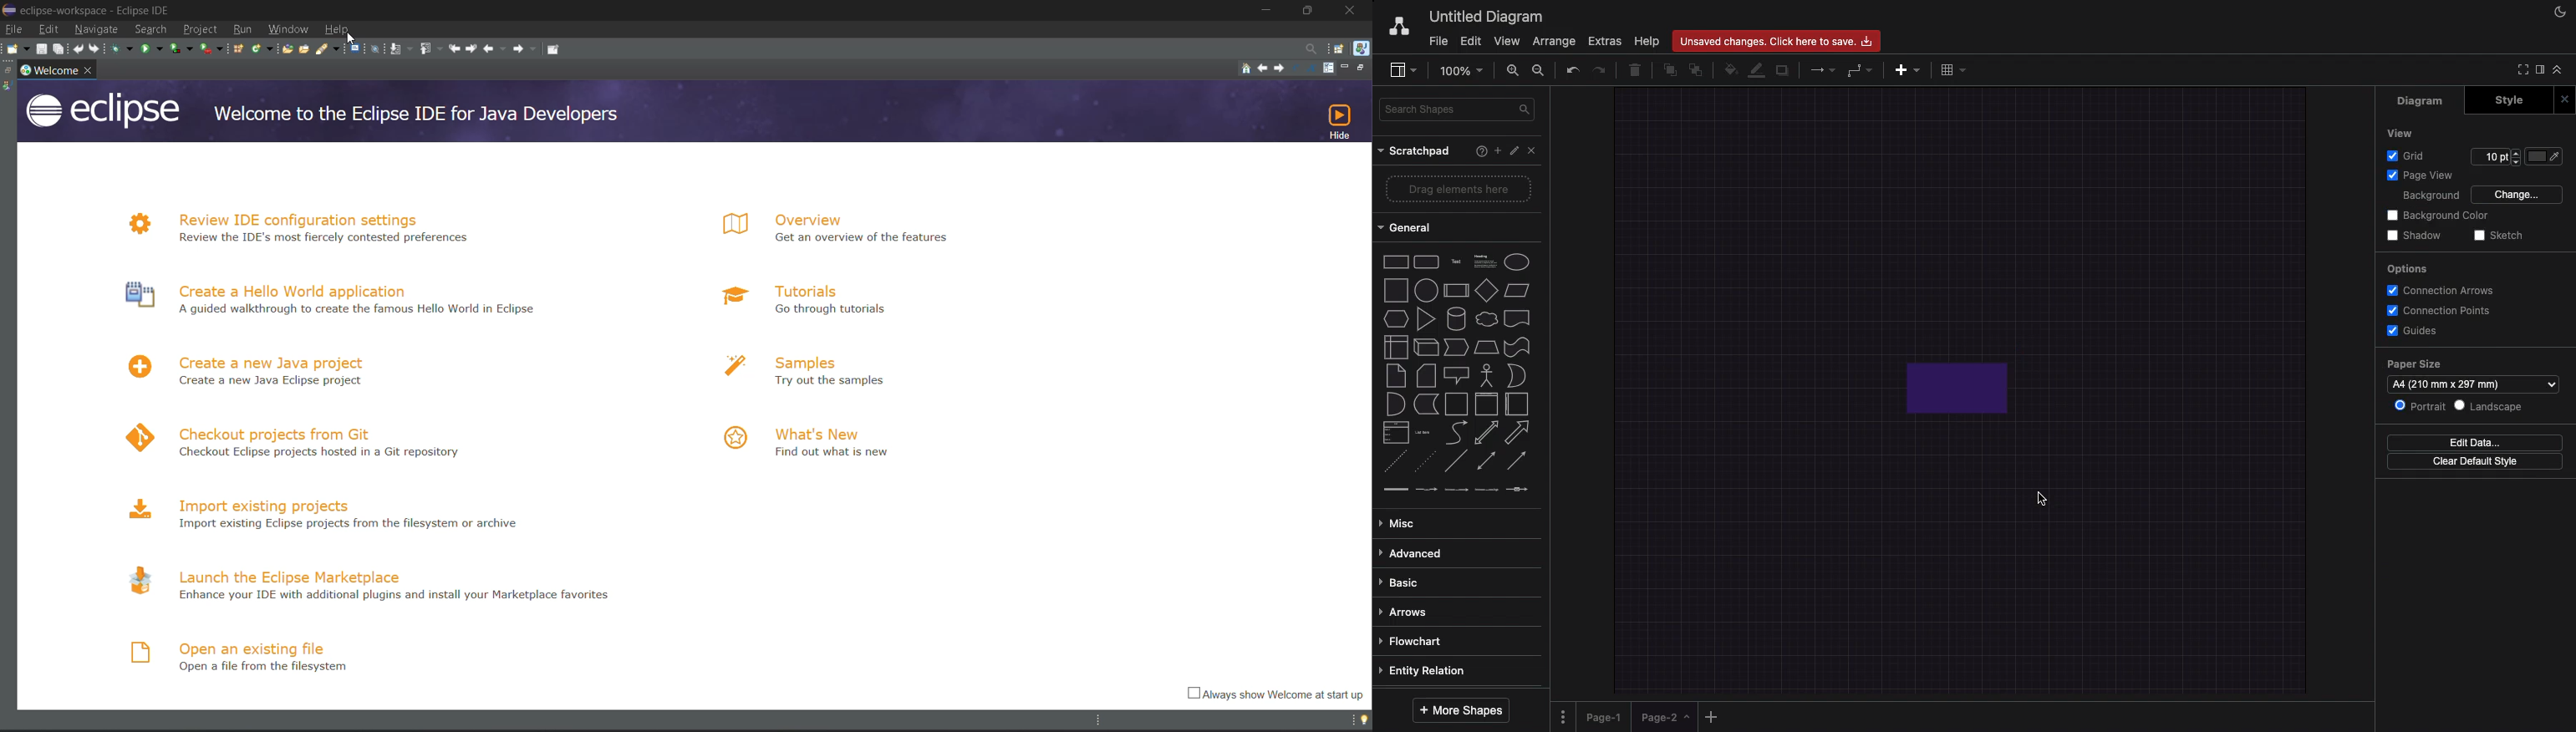 This screenshot has width=2576, height=756. Describe the element at coordinates (1247, 68) in the screenshot. I see `home` at that location.